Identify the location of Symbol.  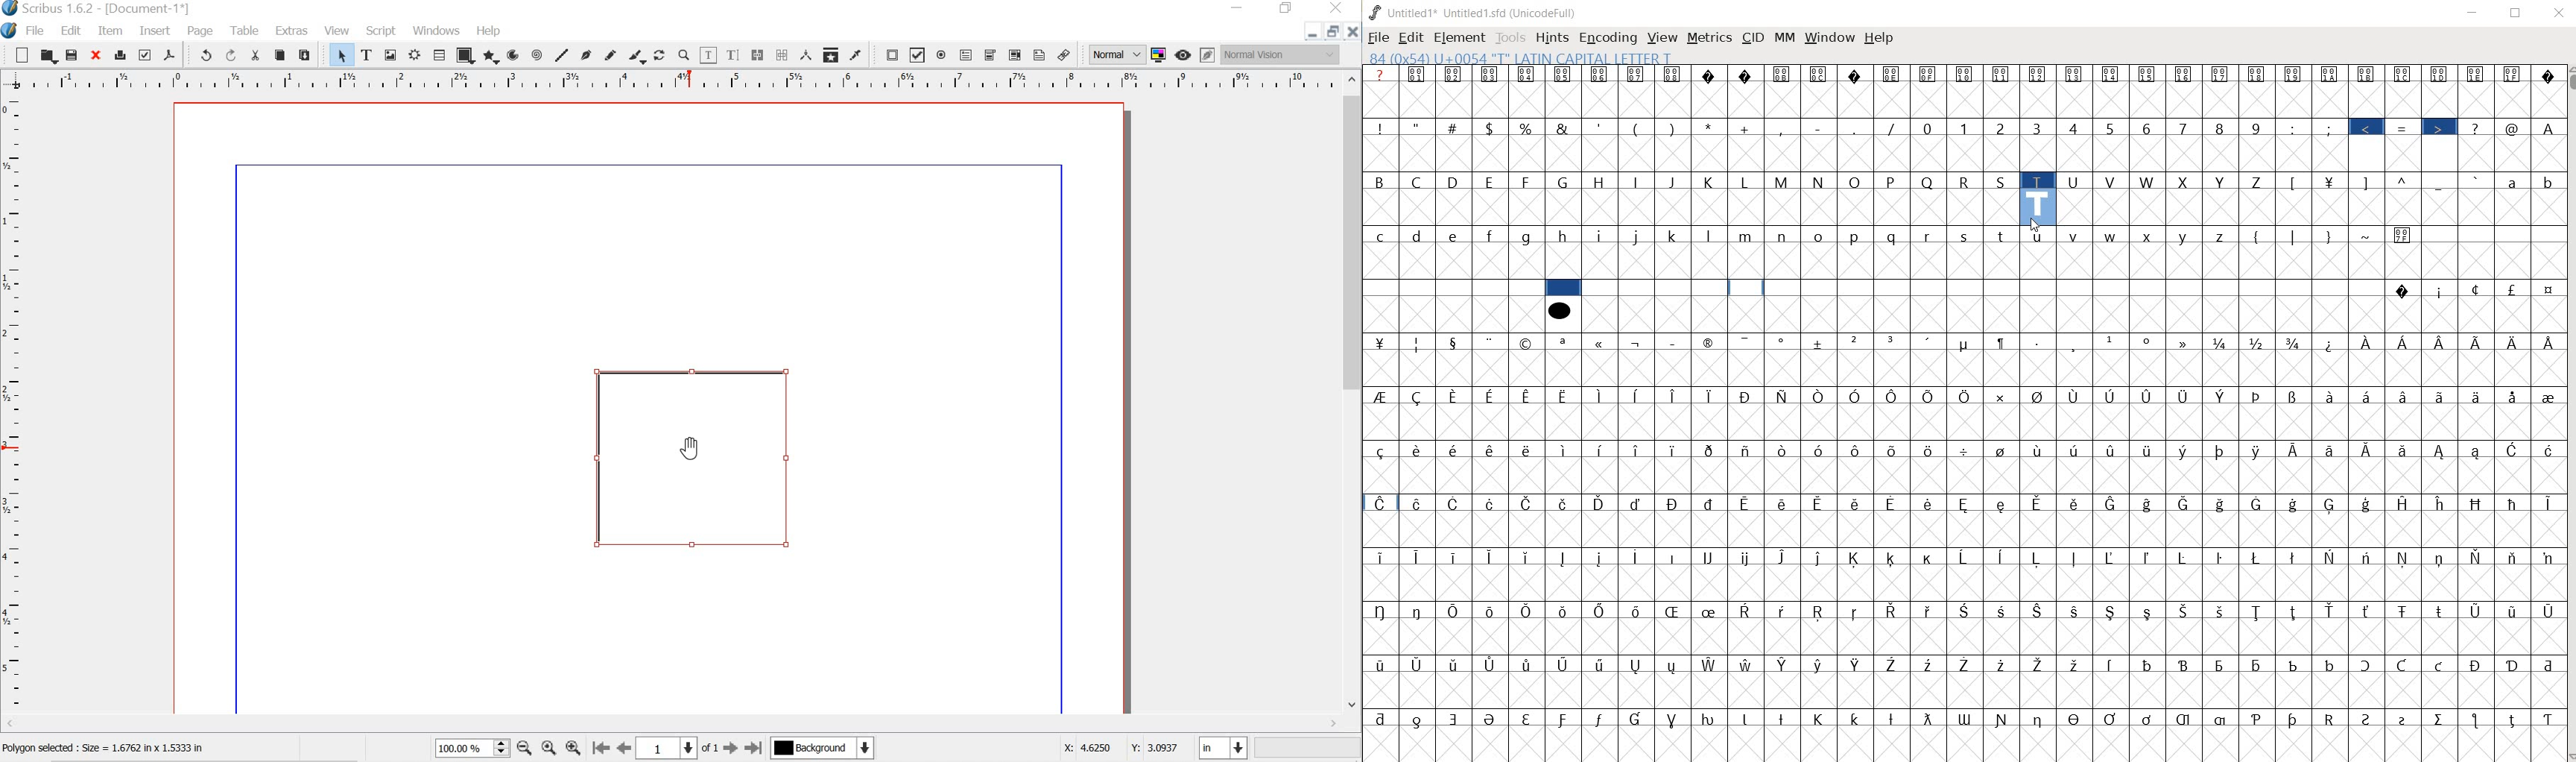
(2478, 396).